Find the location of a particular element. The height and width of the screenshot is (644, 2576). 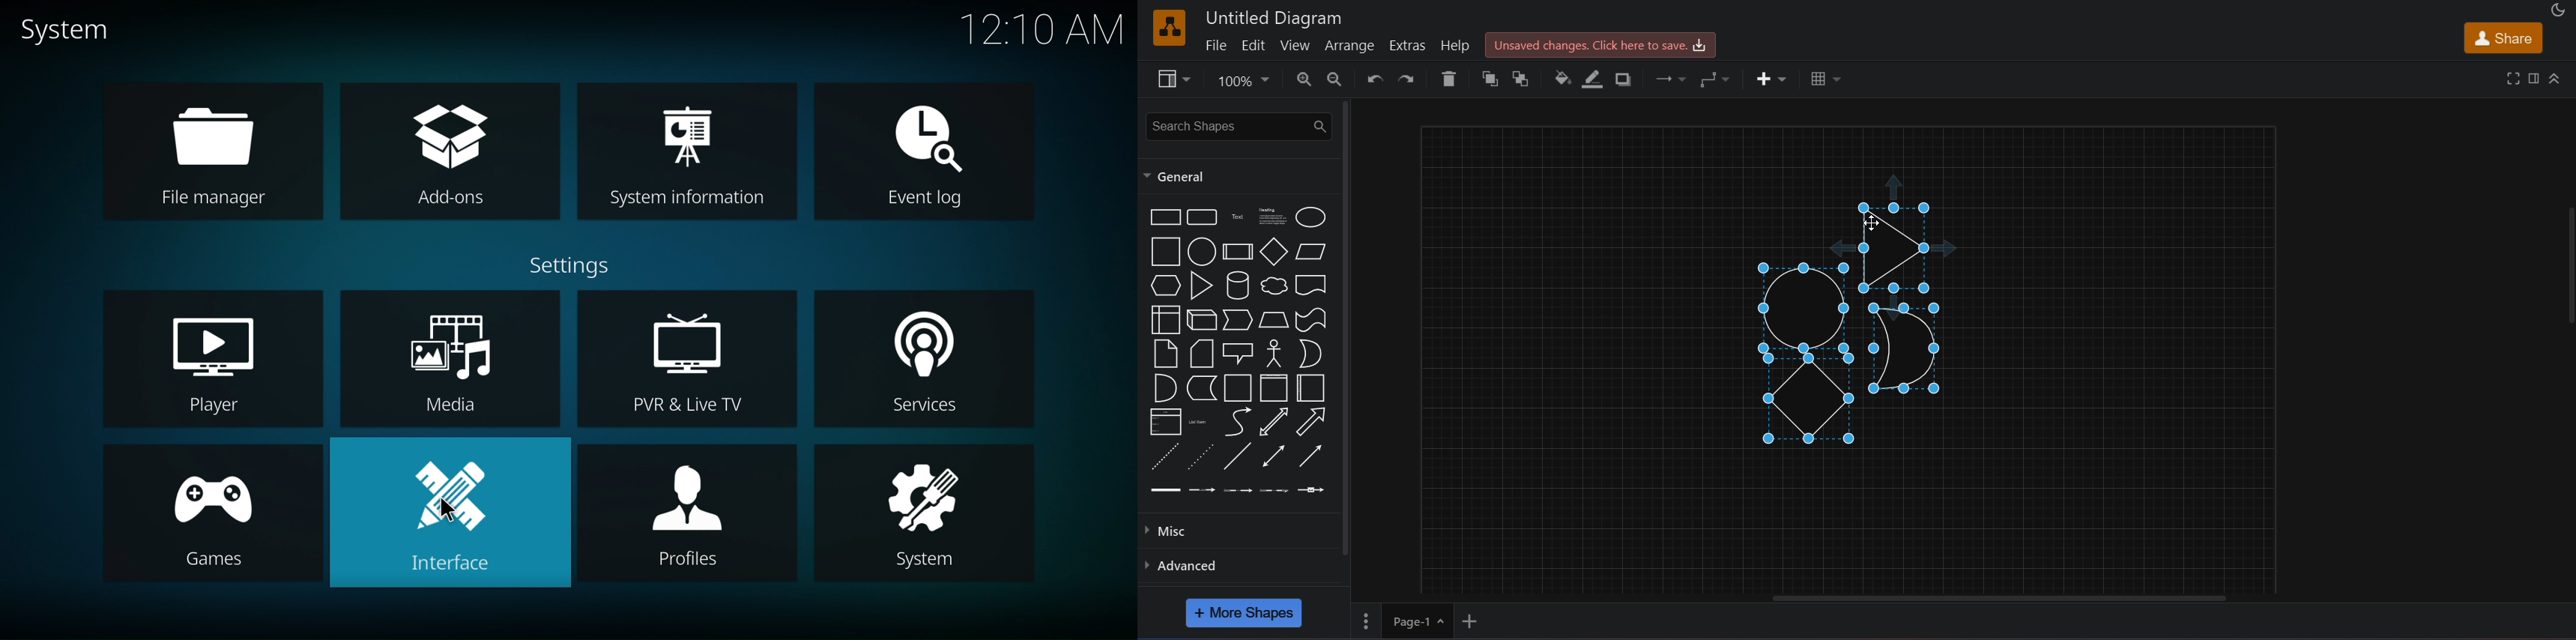

collapase/expand is located at coordinates (2556, 77).